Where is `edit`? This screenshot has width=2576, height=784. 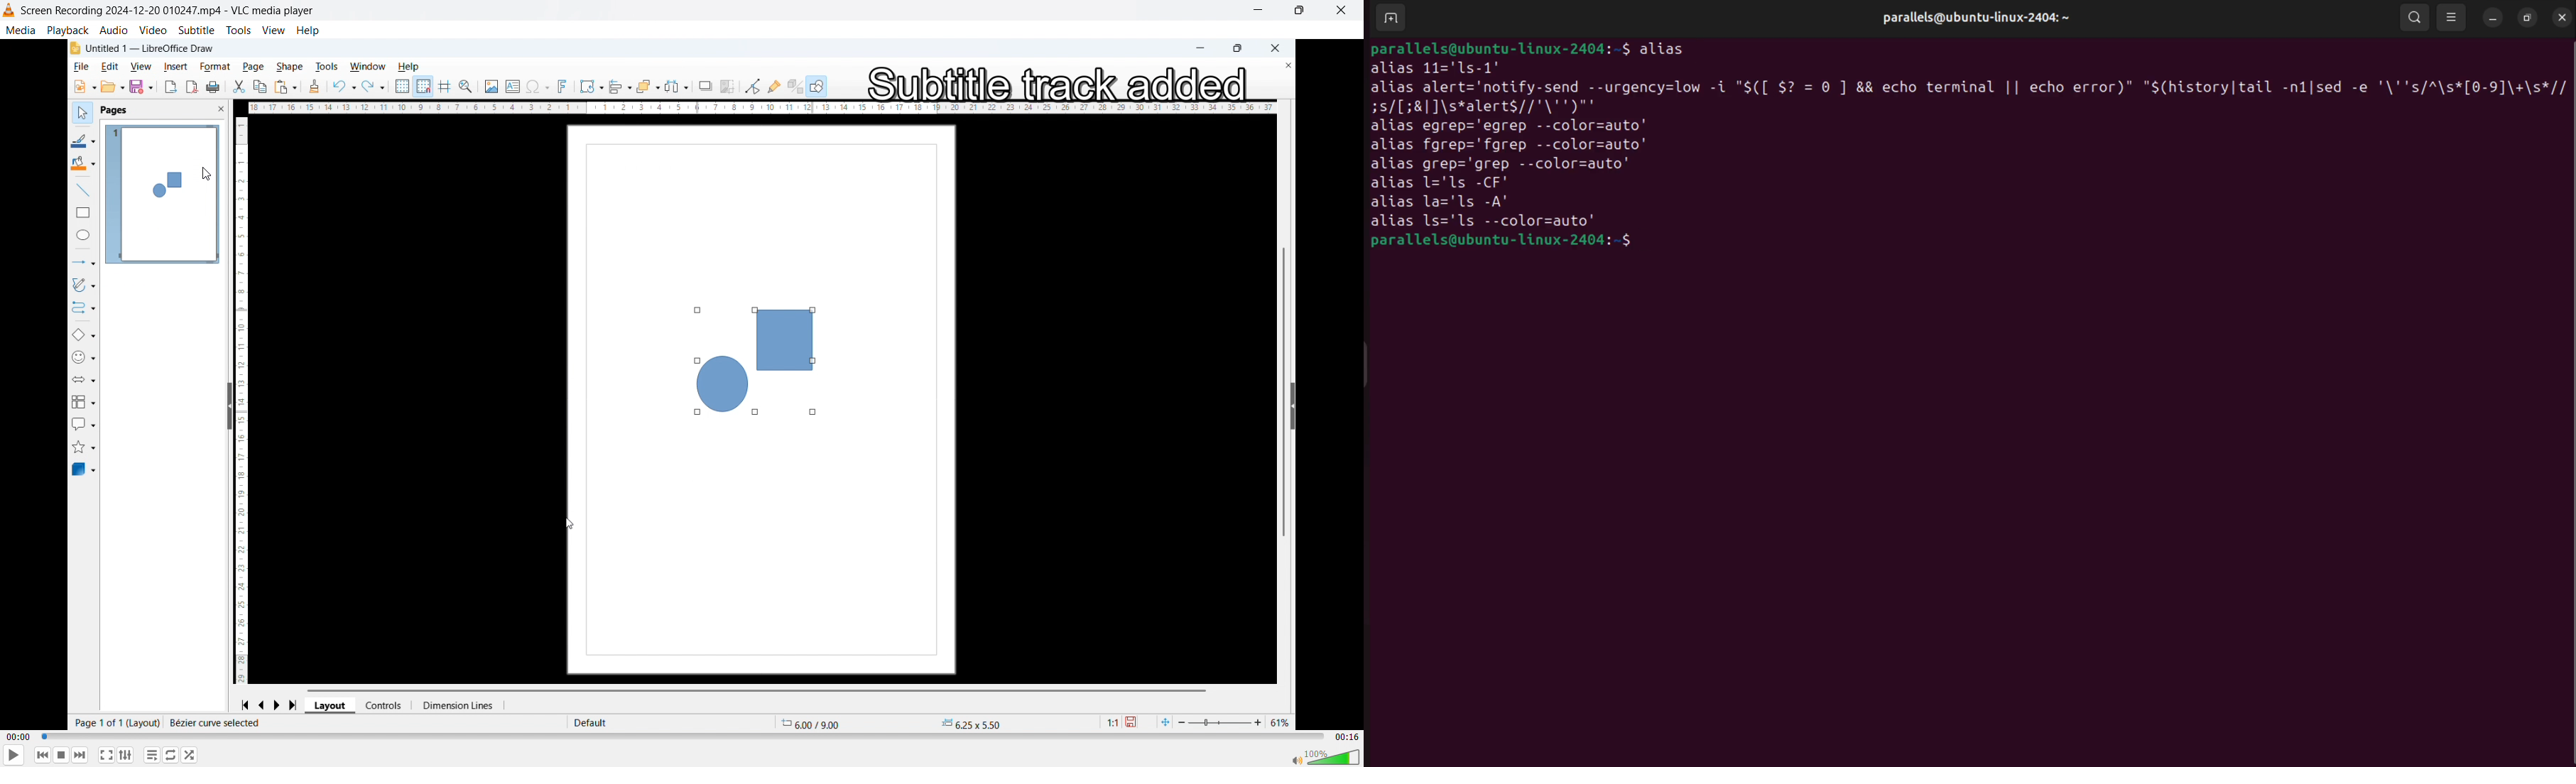
edit is located at coordinates (108, 67).